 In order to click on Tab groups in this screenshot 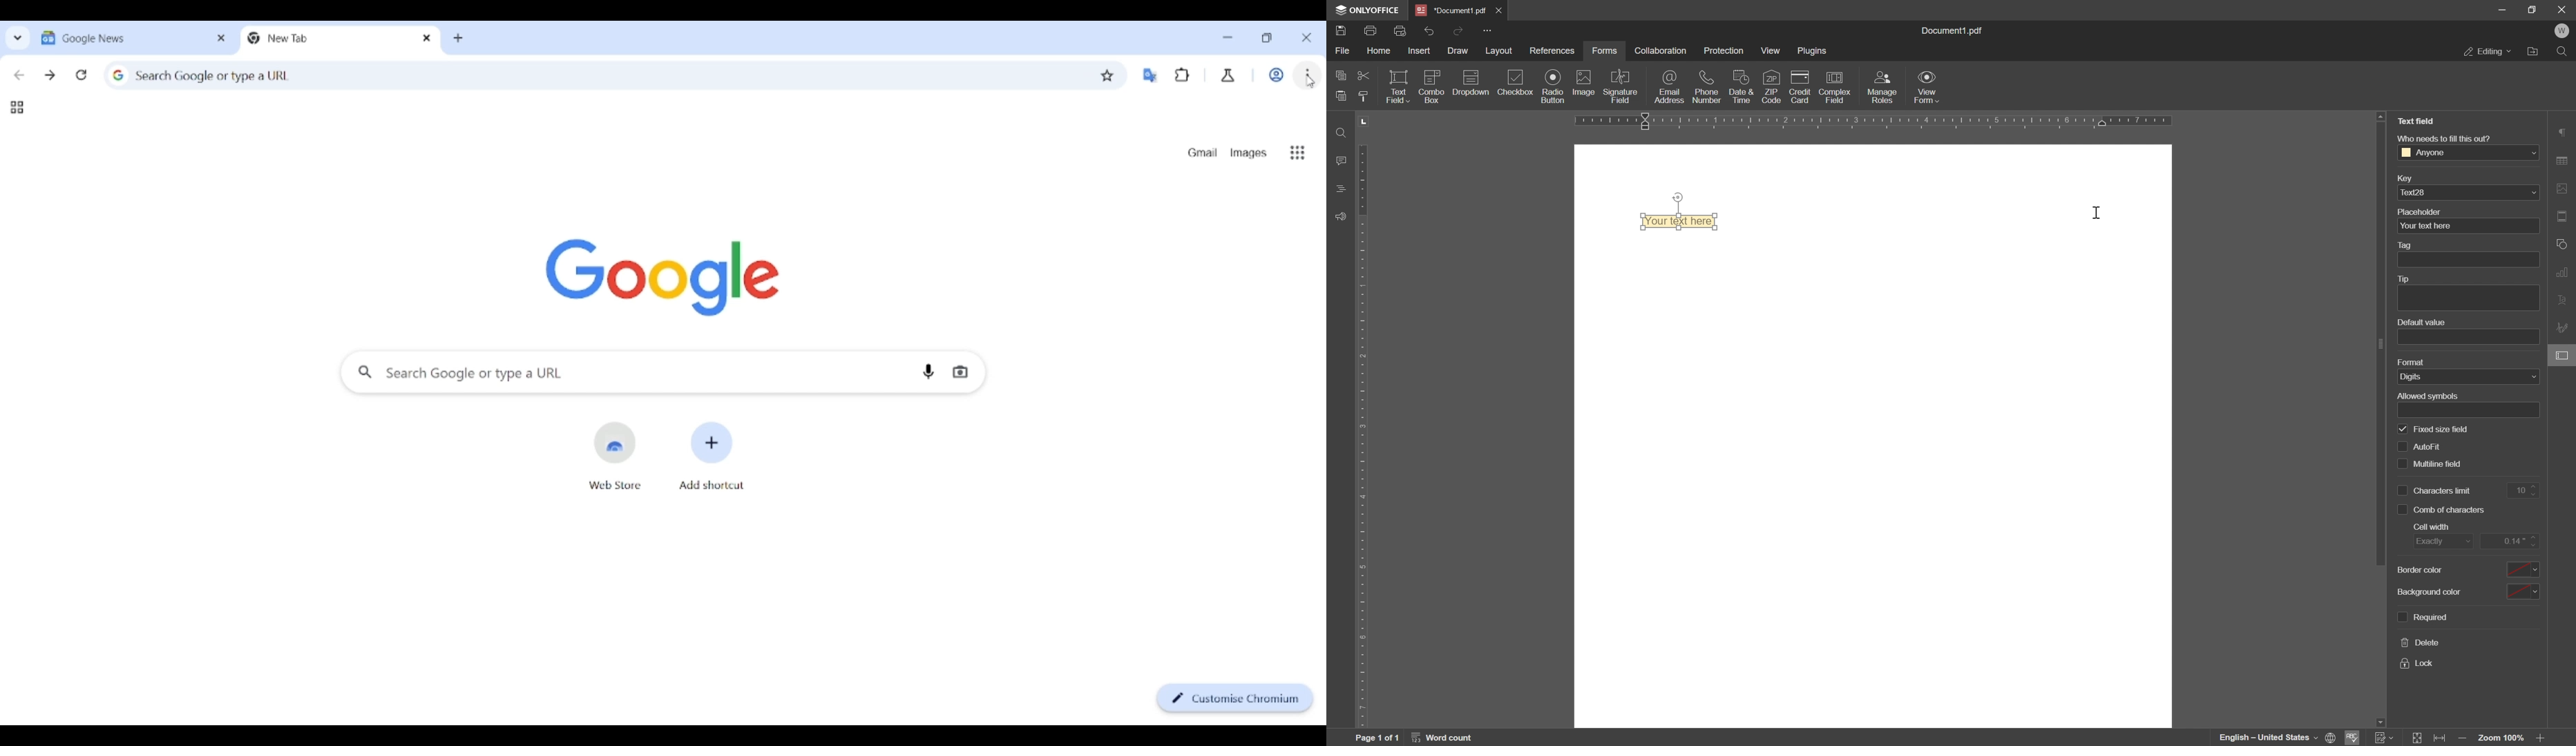, I will do `click(17, 108)`.